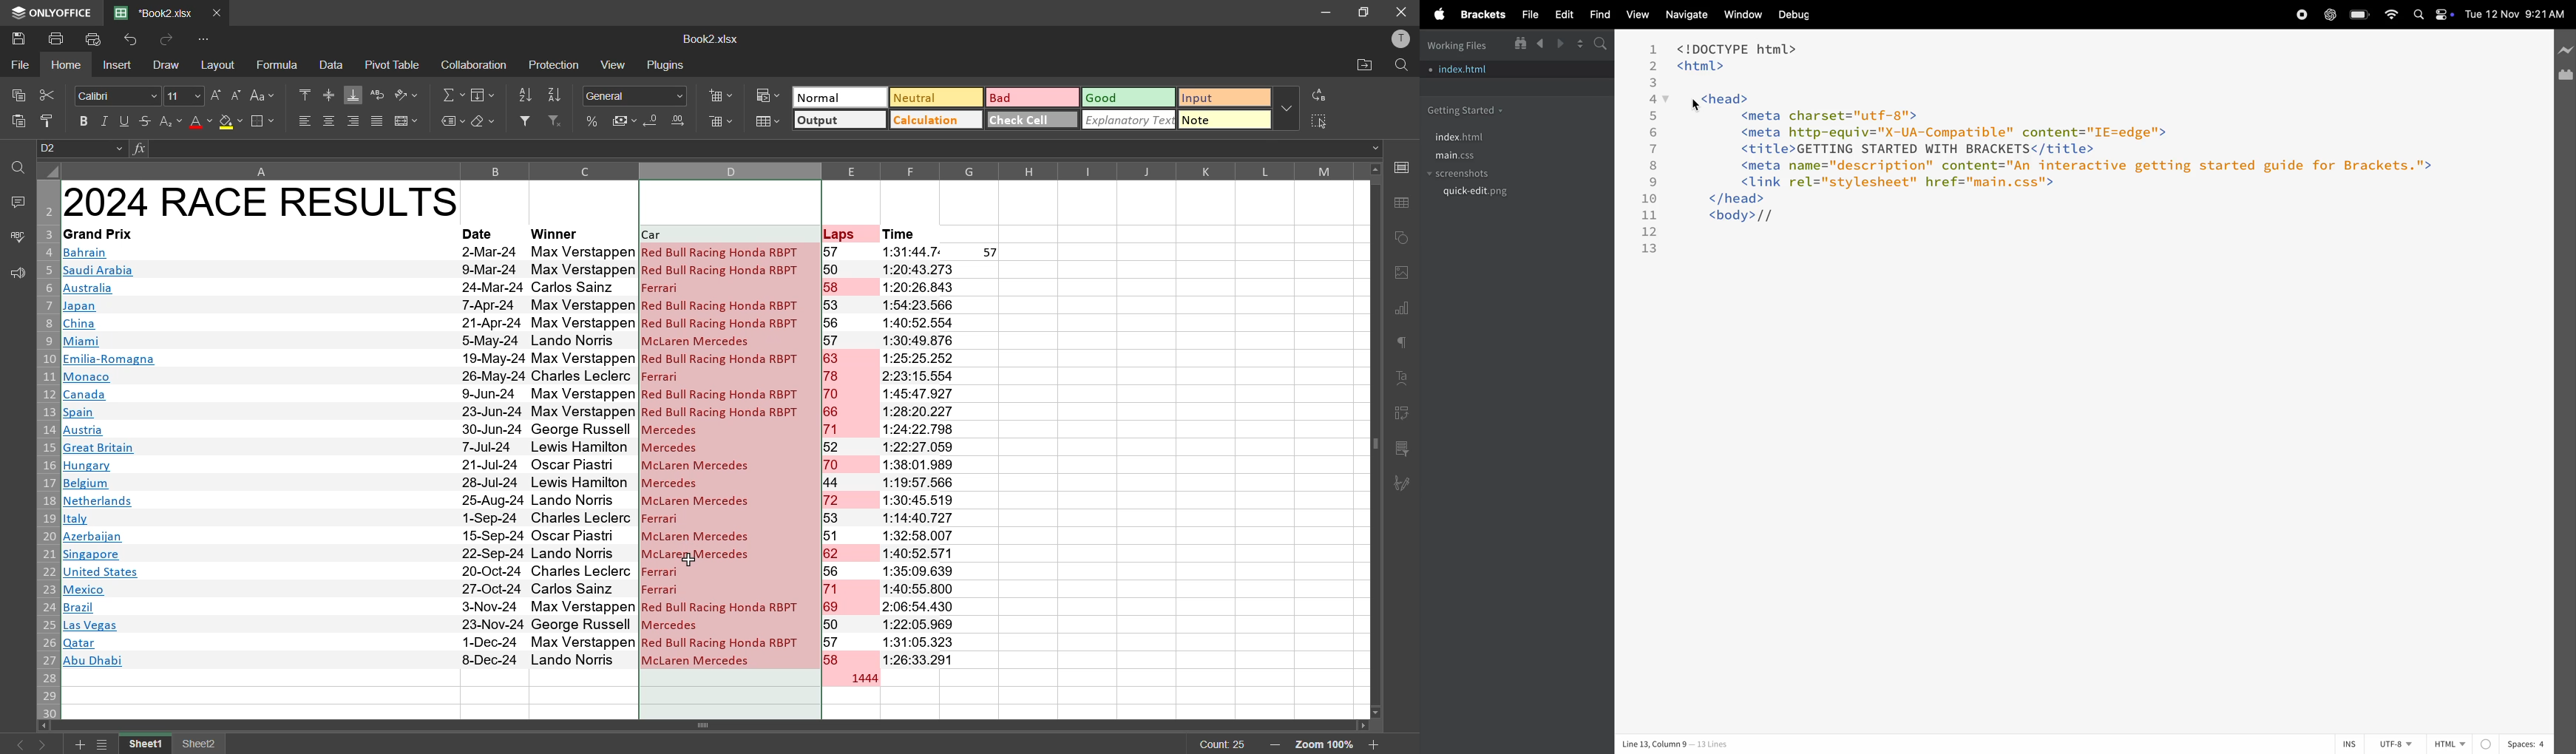 This screenshot has width=2576, height=756. I want to click on sheet list, so click(105, 745).